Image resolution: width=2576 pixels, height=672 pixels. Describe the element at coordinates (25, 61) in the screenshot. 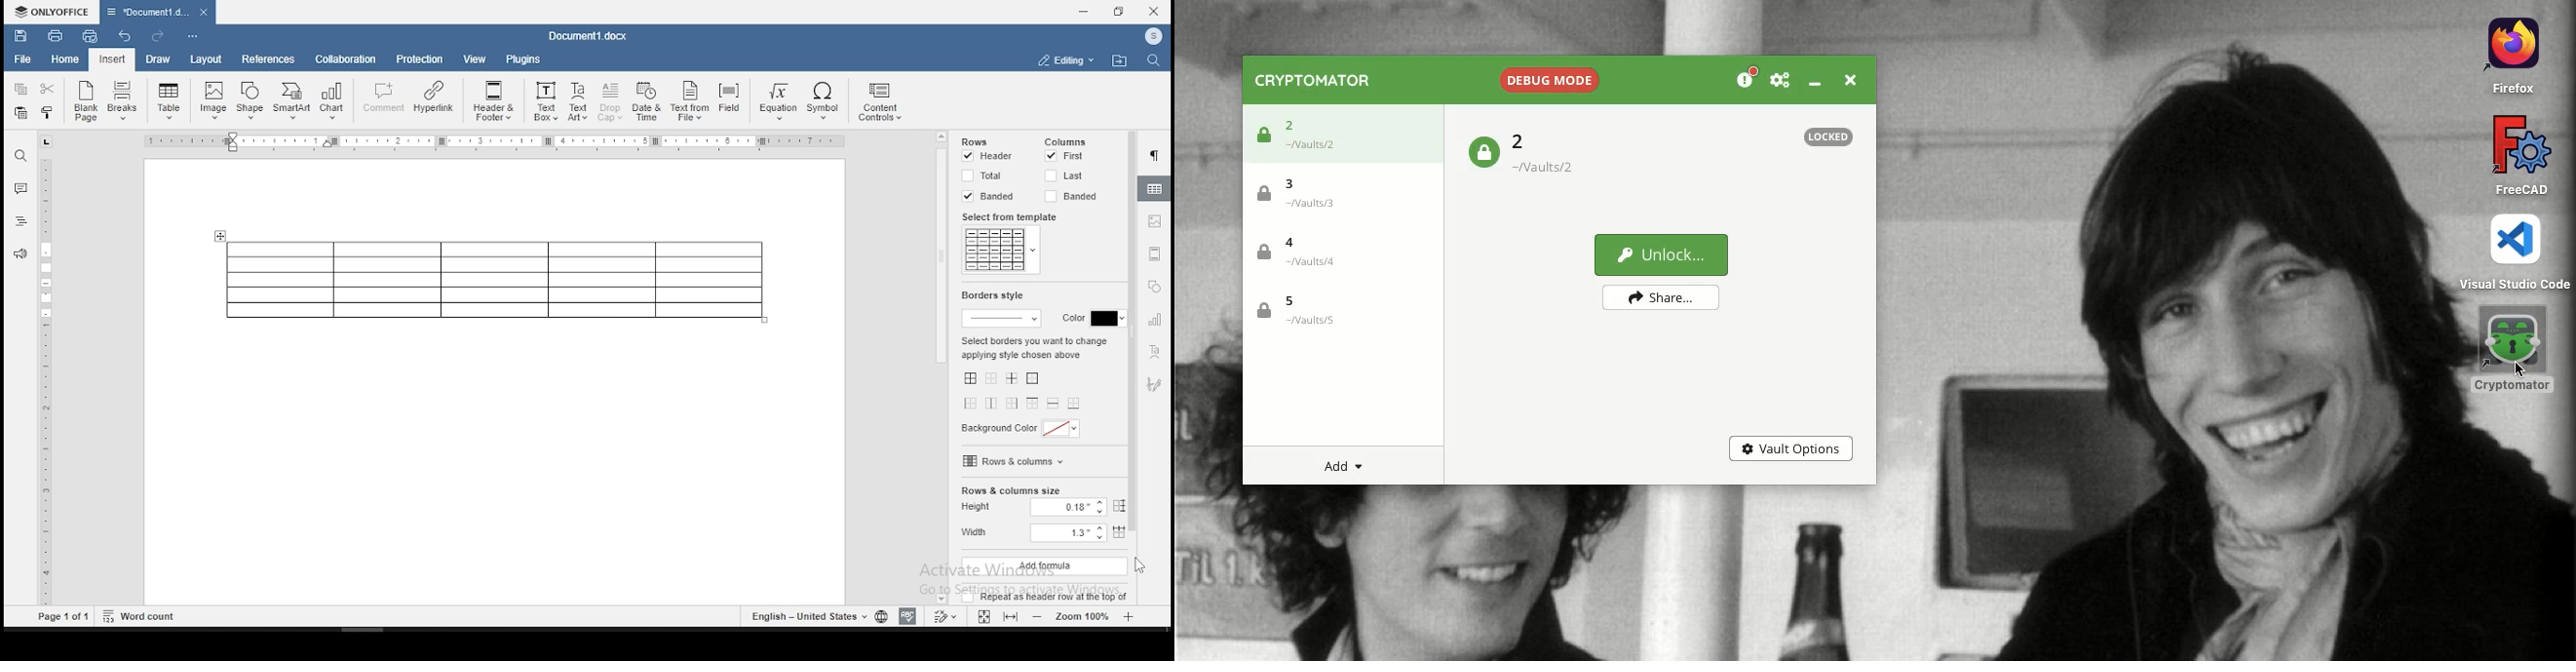

I see `file` at that location.